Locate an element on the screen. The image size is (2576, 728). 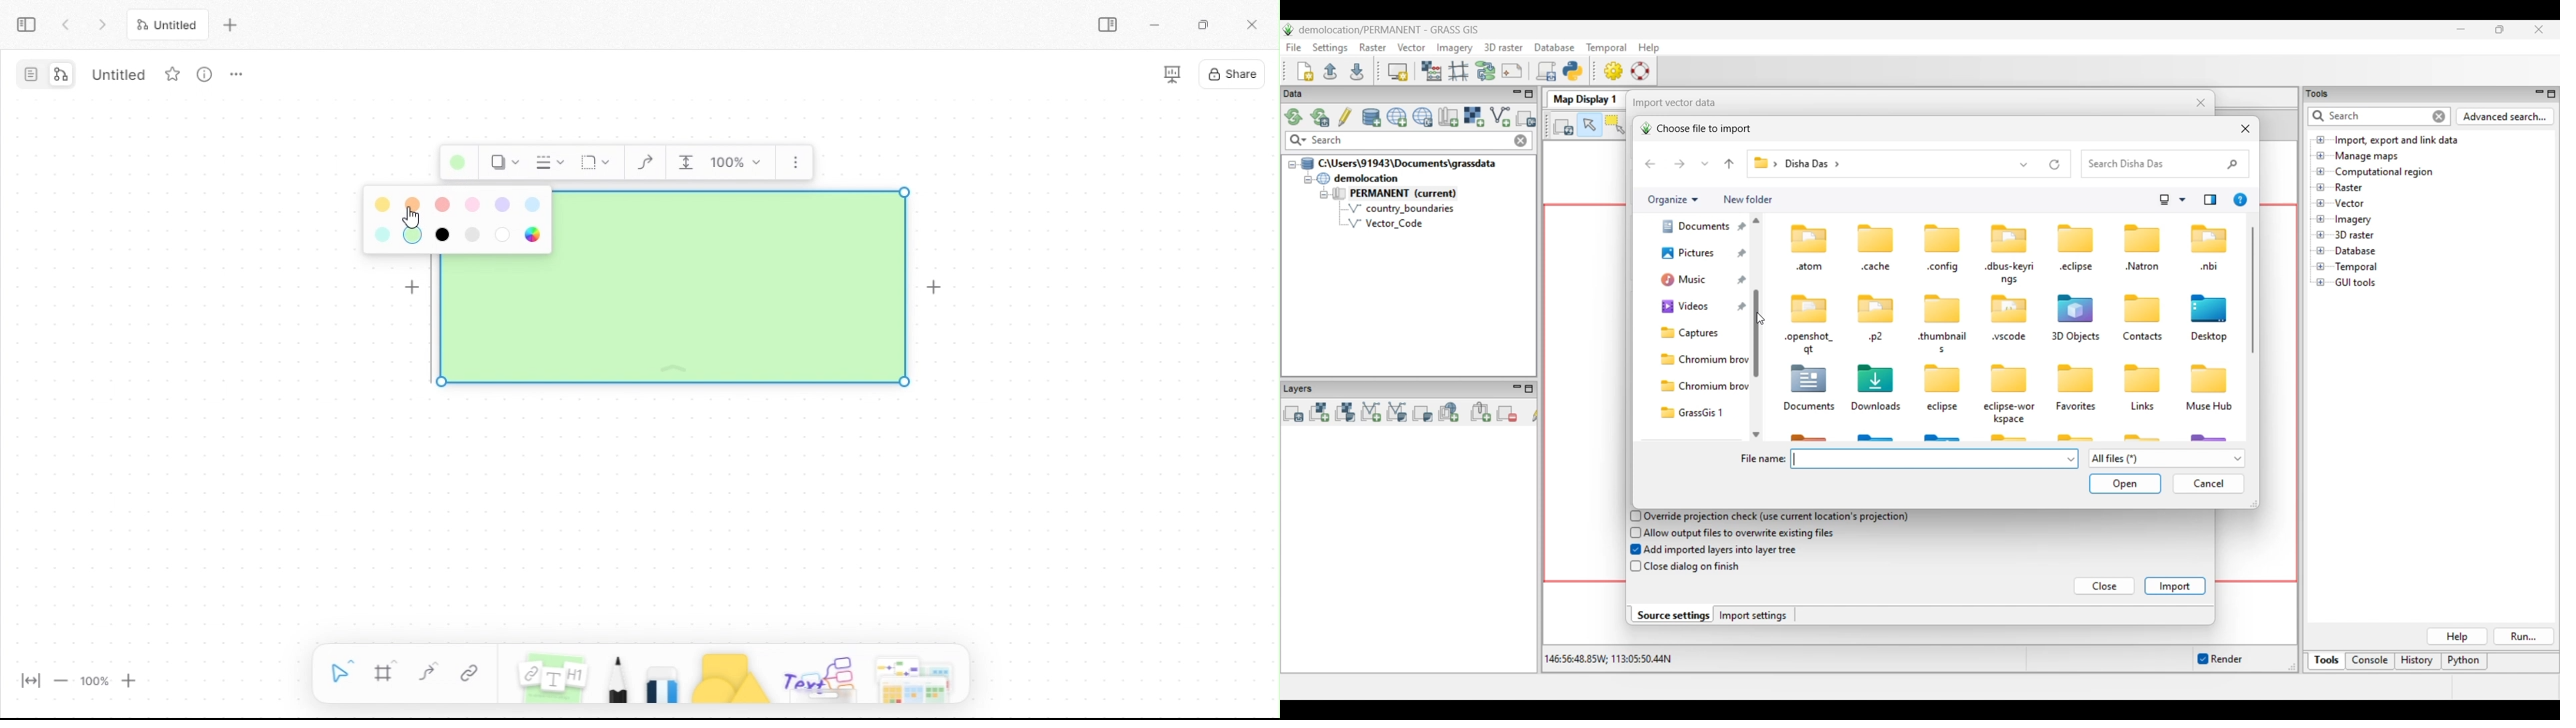
close is located at coordinates (1255, 25).